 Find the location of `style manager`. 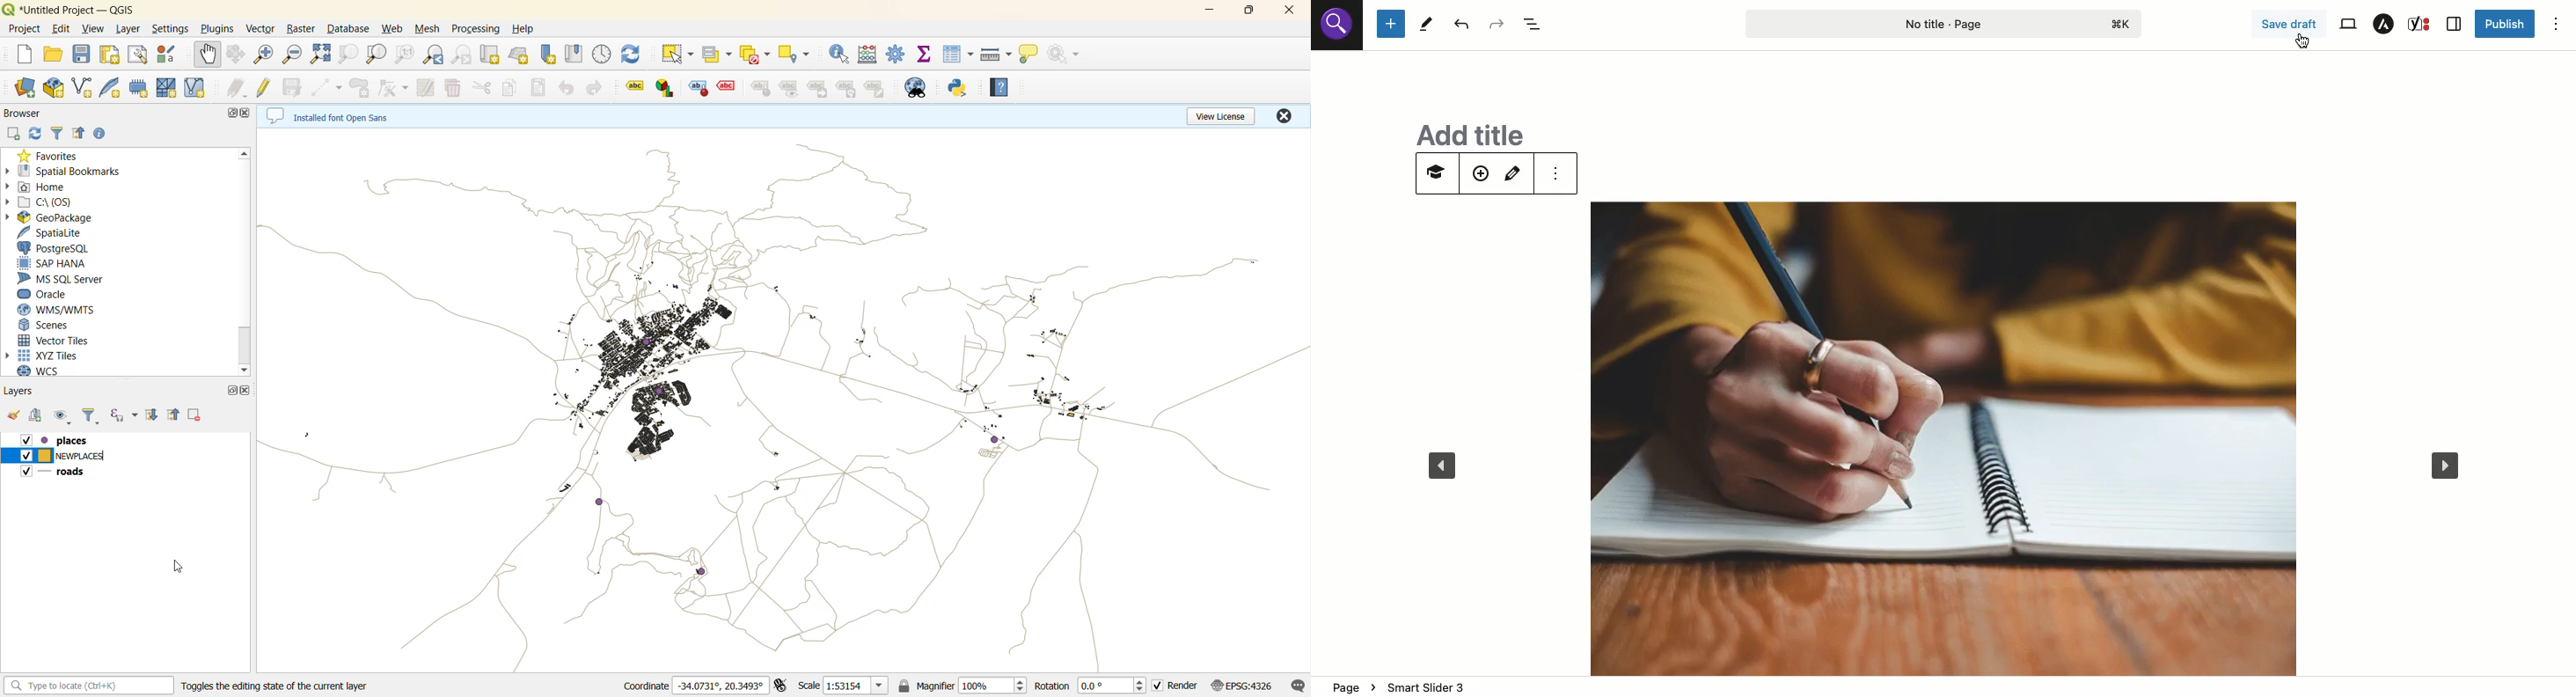

style manager is located at coordinates (171, 55).